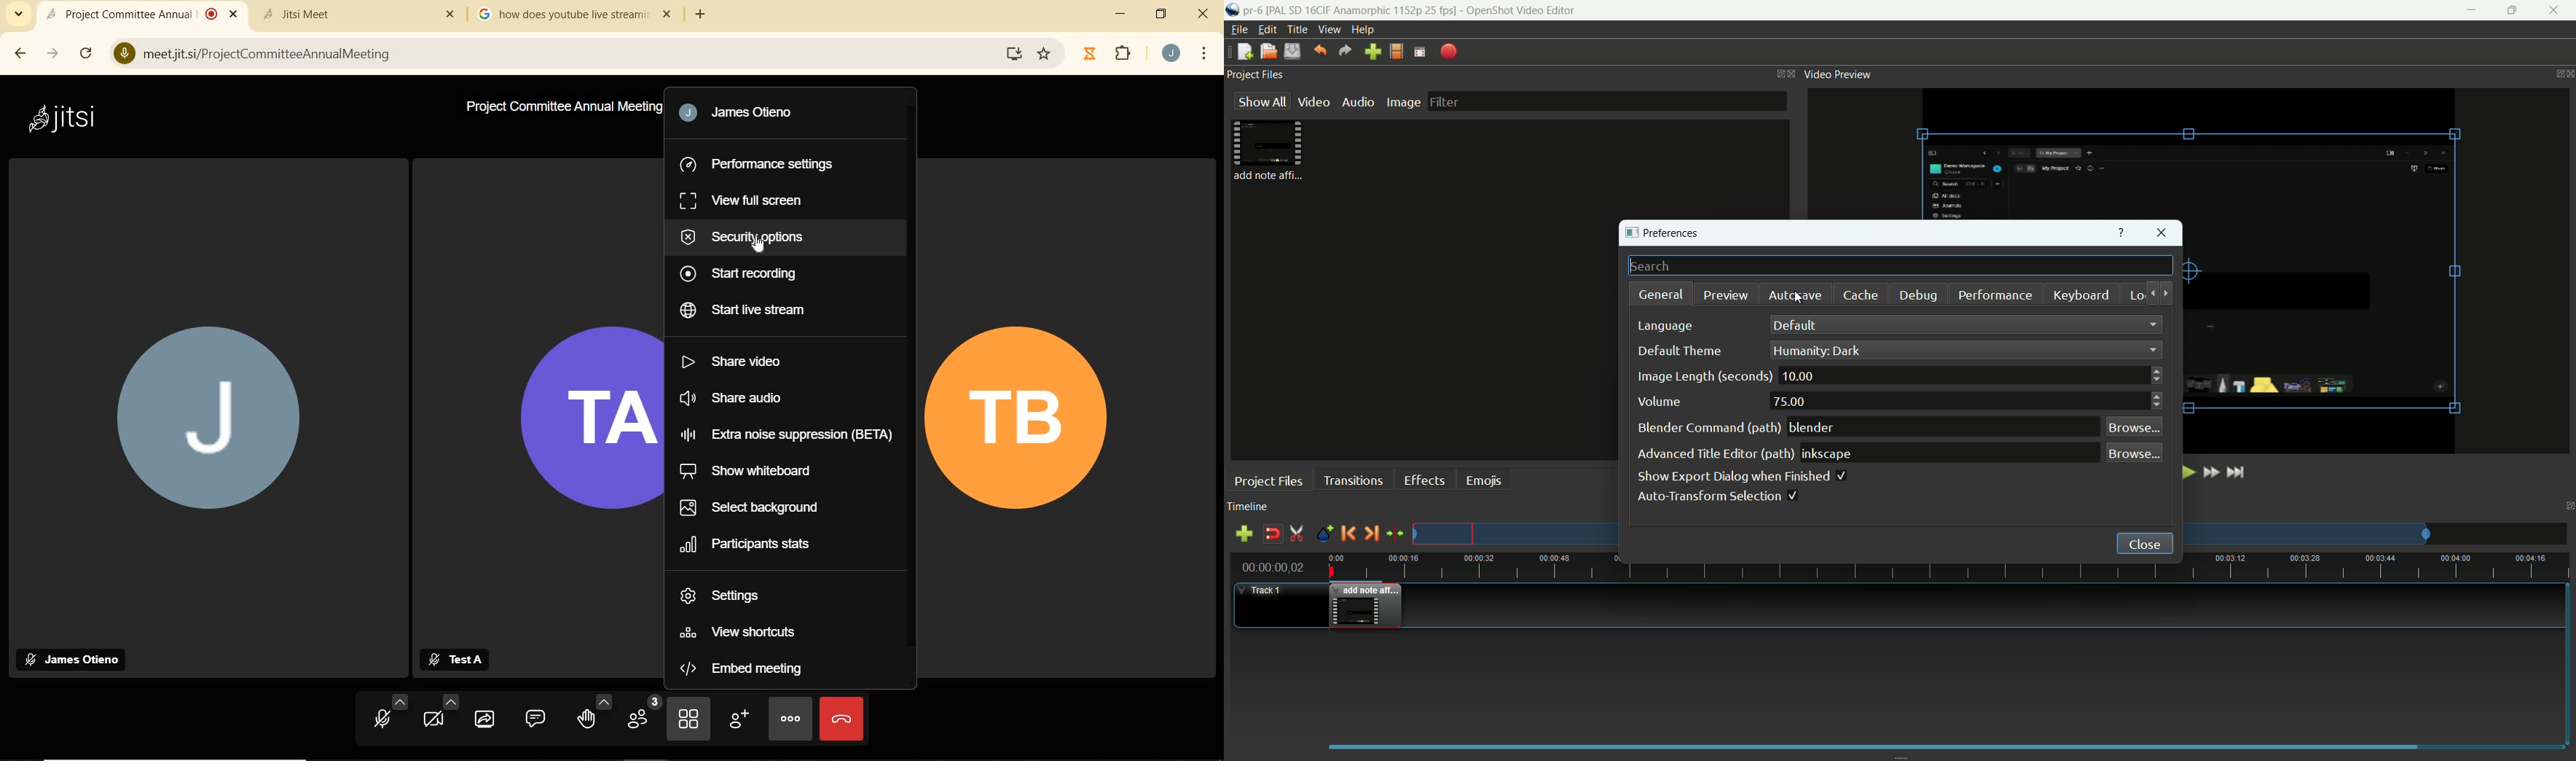 The height and width of the screenshot is (784, 2576). What do you see at coordinates (1838, 74) in the screenshot?
I see `video preview` at bounding box center [1838, 74].